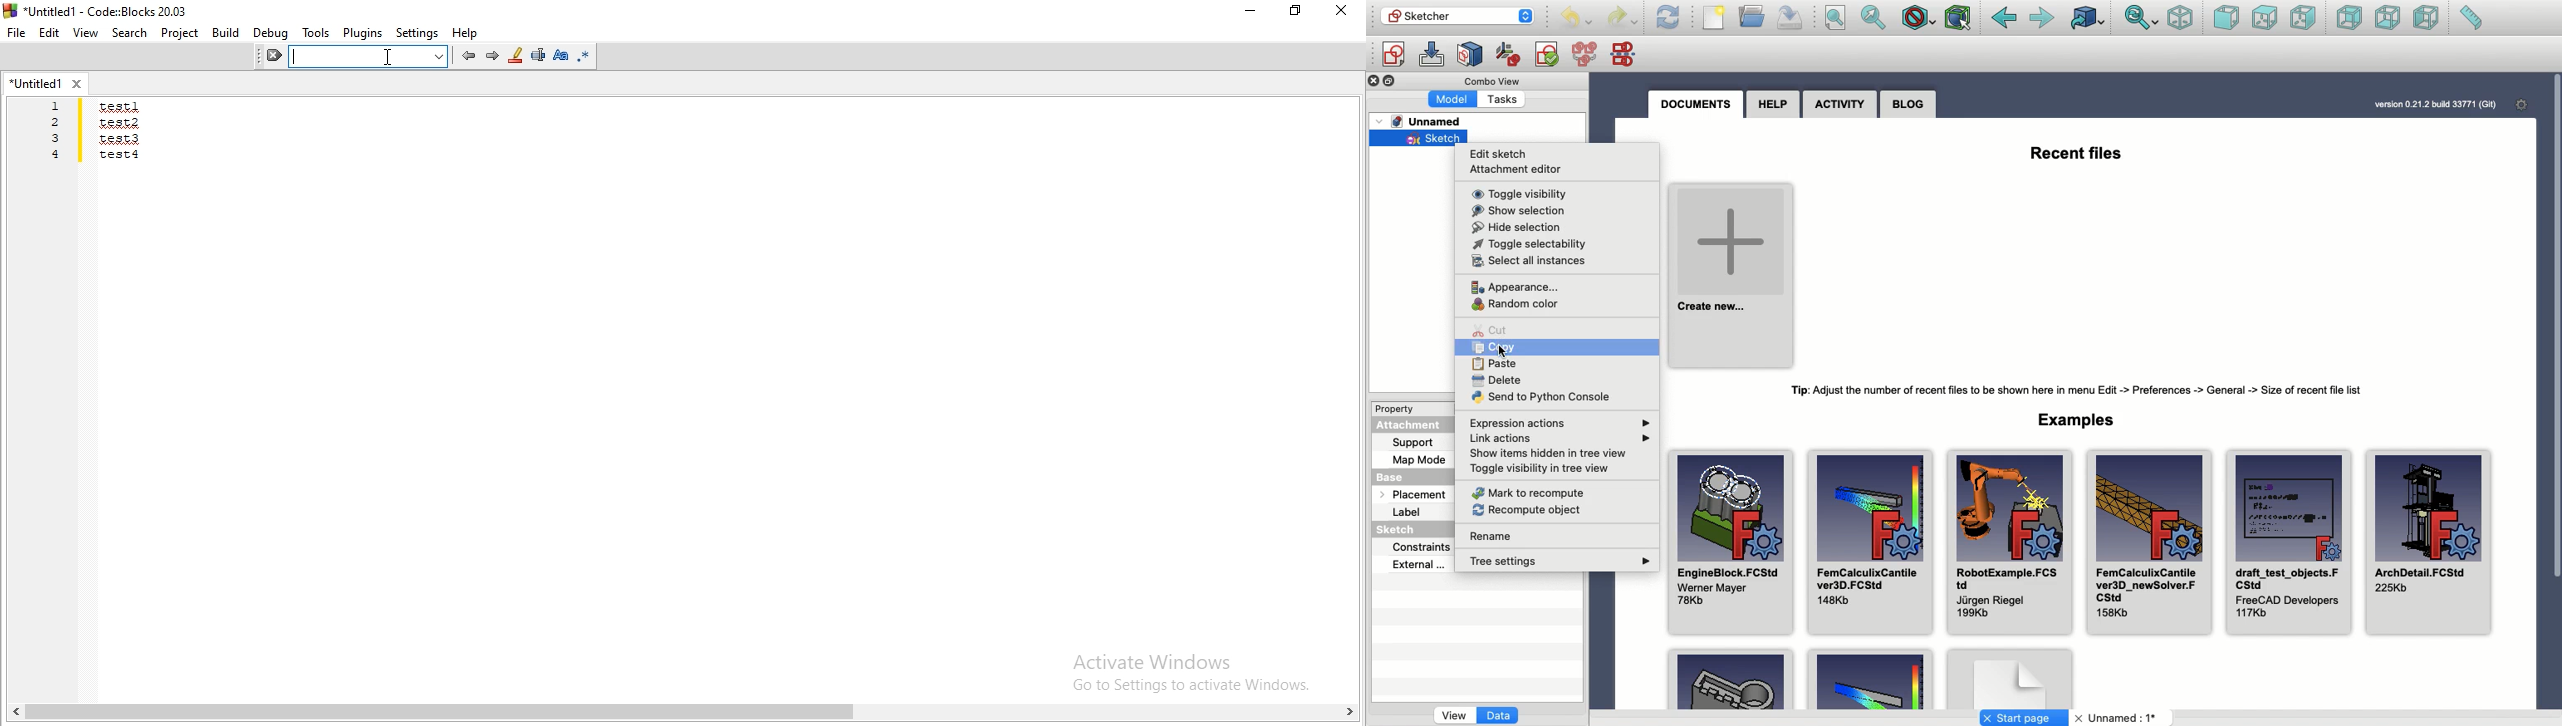 The height and width of the screenshot is (728, 2576). Describe the element at coordinates (2024, 718) in the screenshot. I see `Start page` at that location.